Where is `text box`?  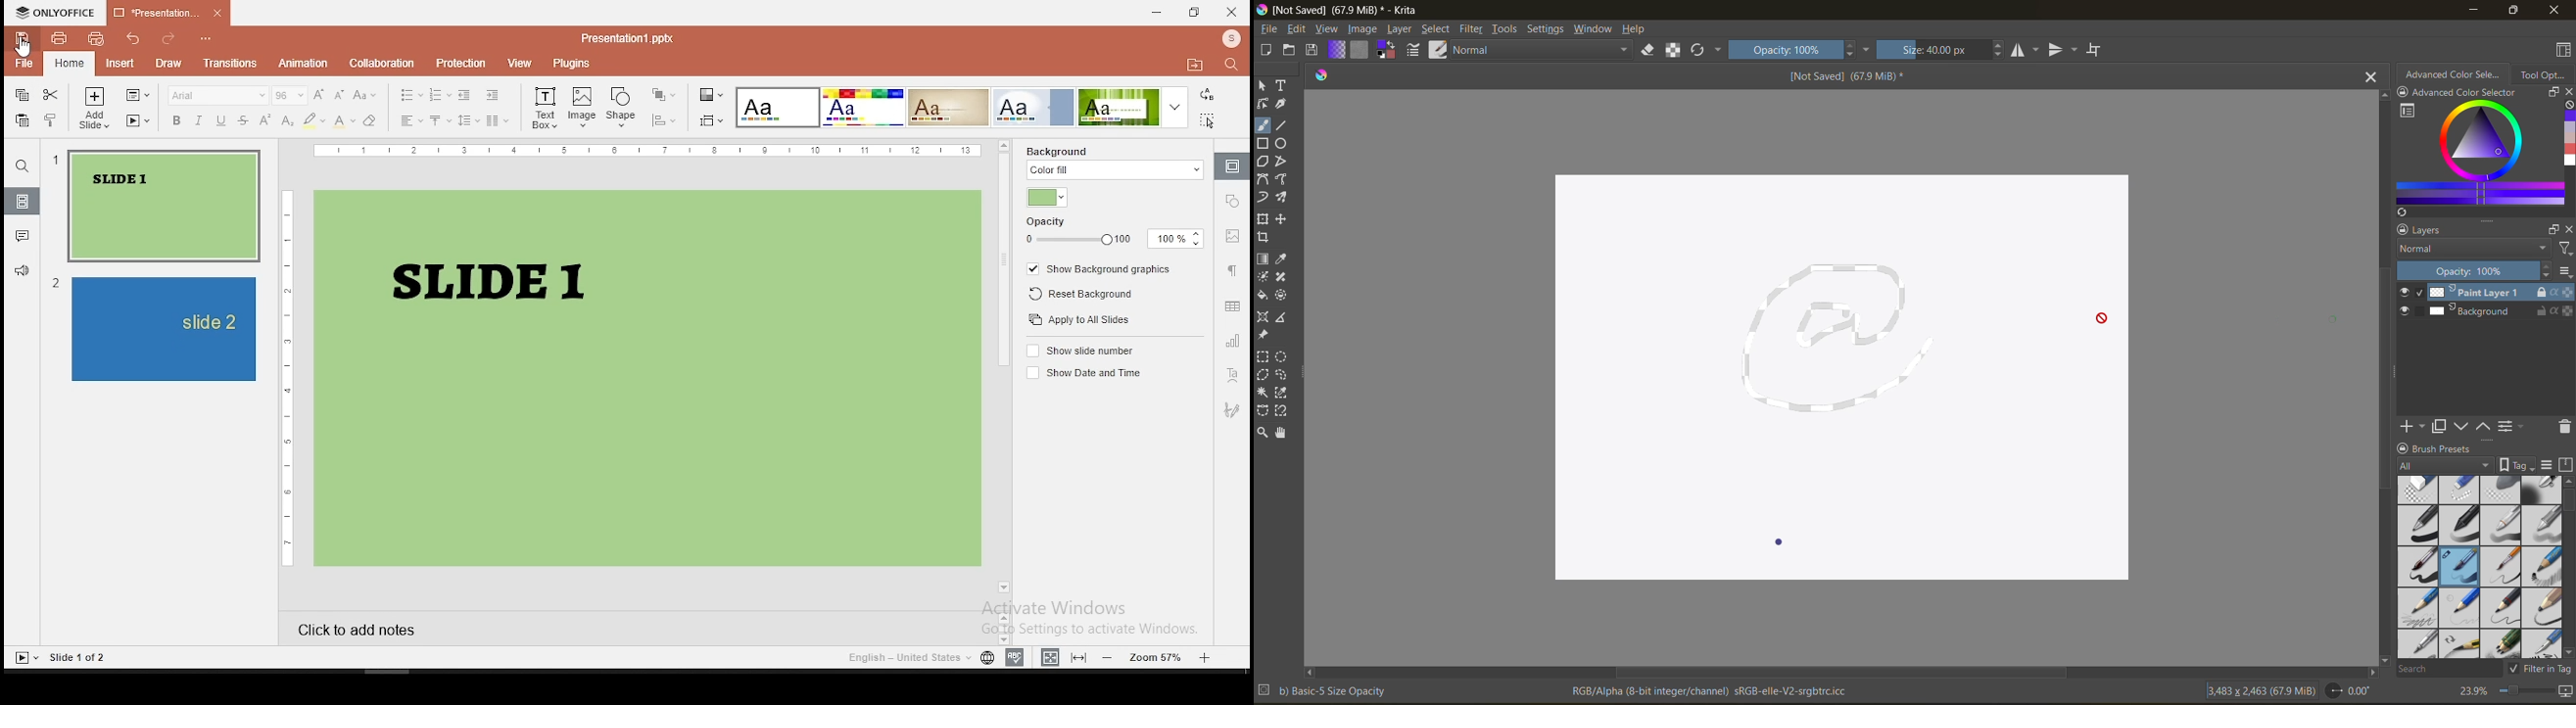
text box is located at coordinates (545, 109).